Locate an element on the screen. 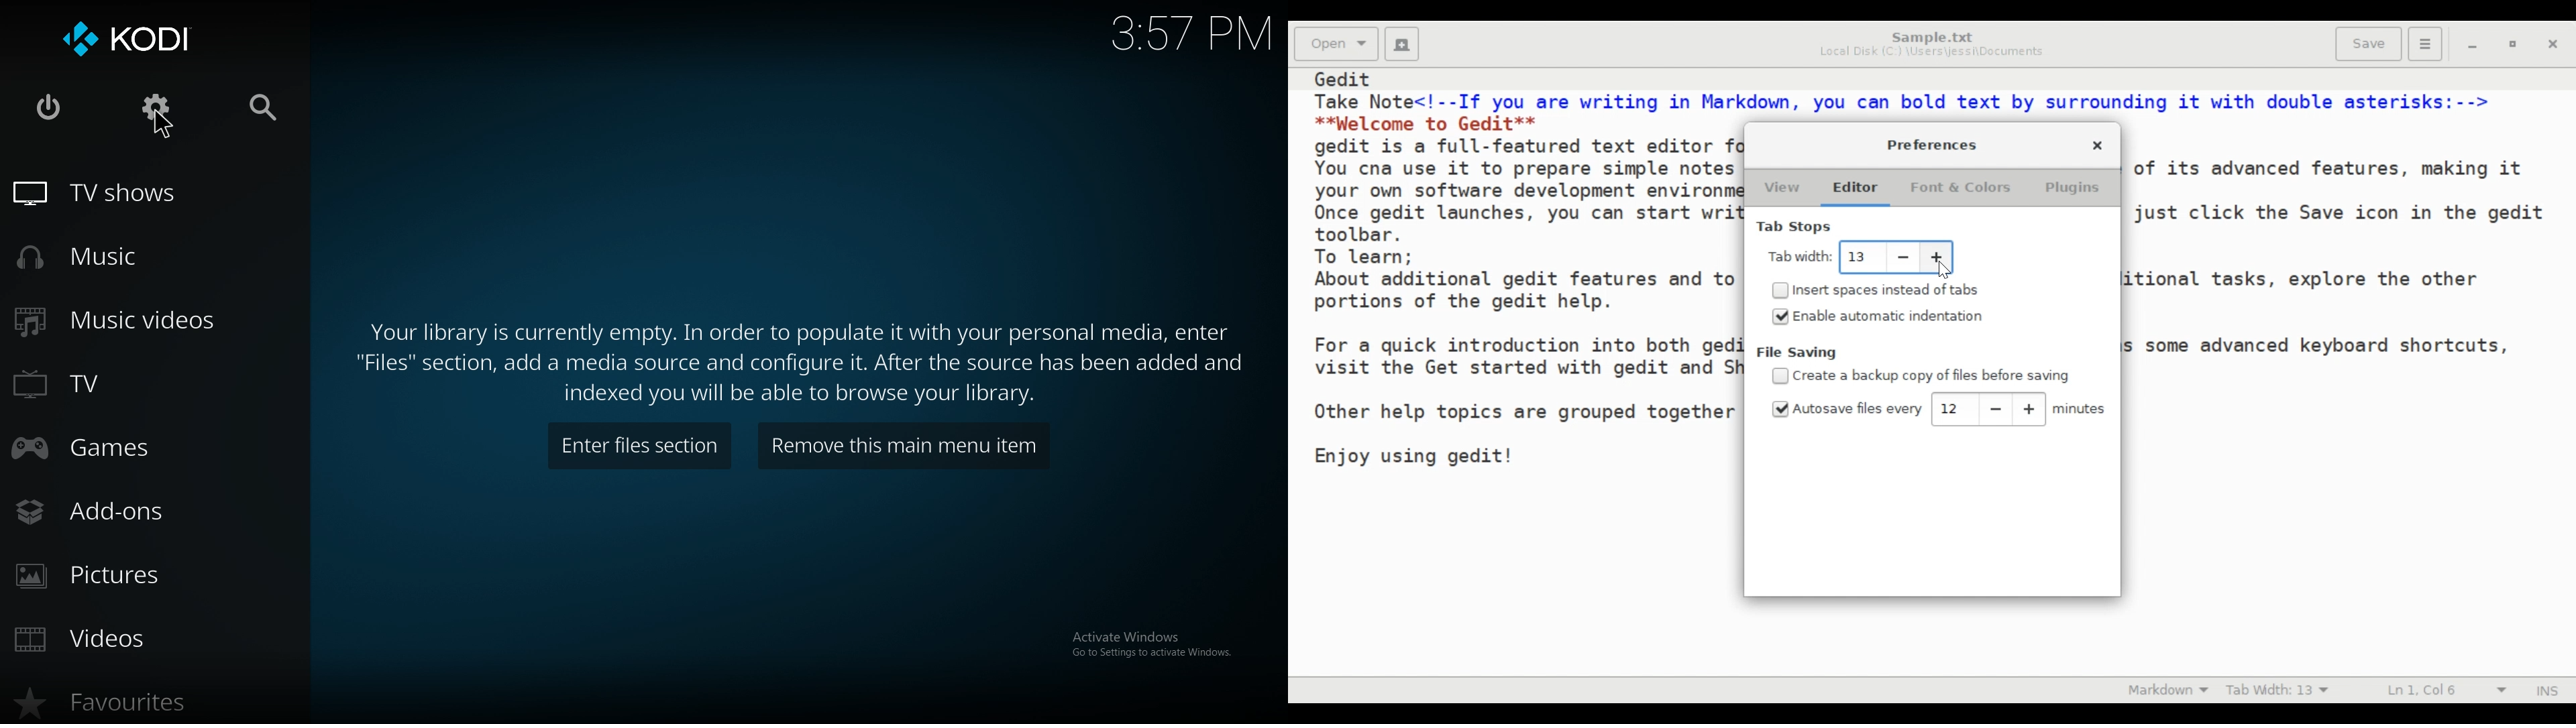  Create a new document is located at coordinates (1403, 44).